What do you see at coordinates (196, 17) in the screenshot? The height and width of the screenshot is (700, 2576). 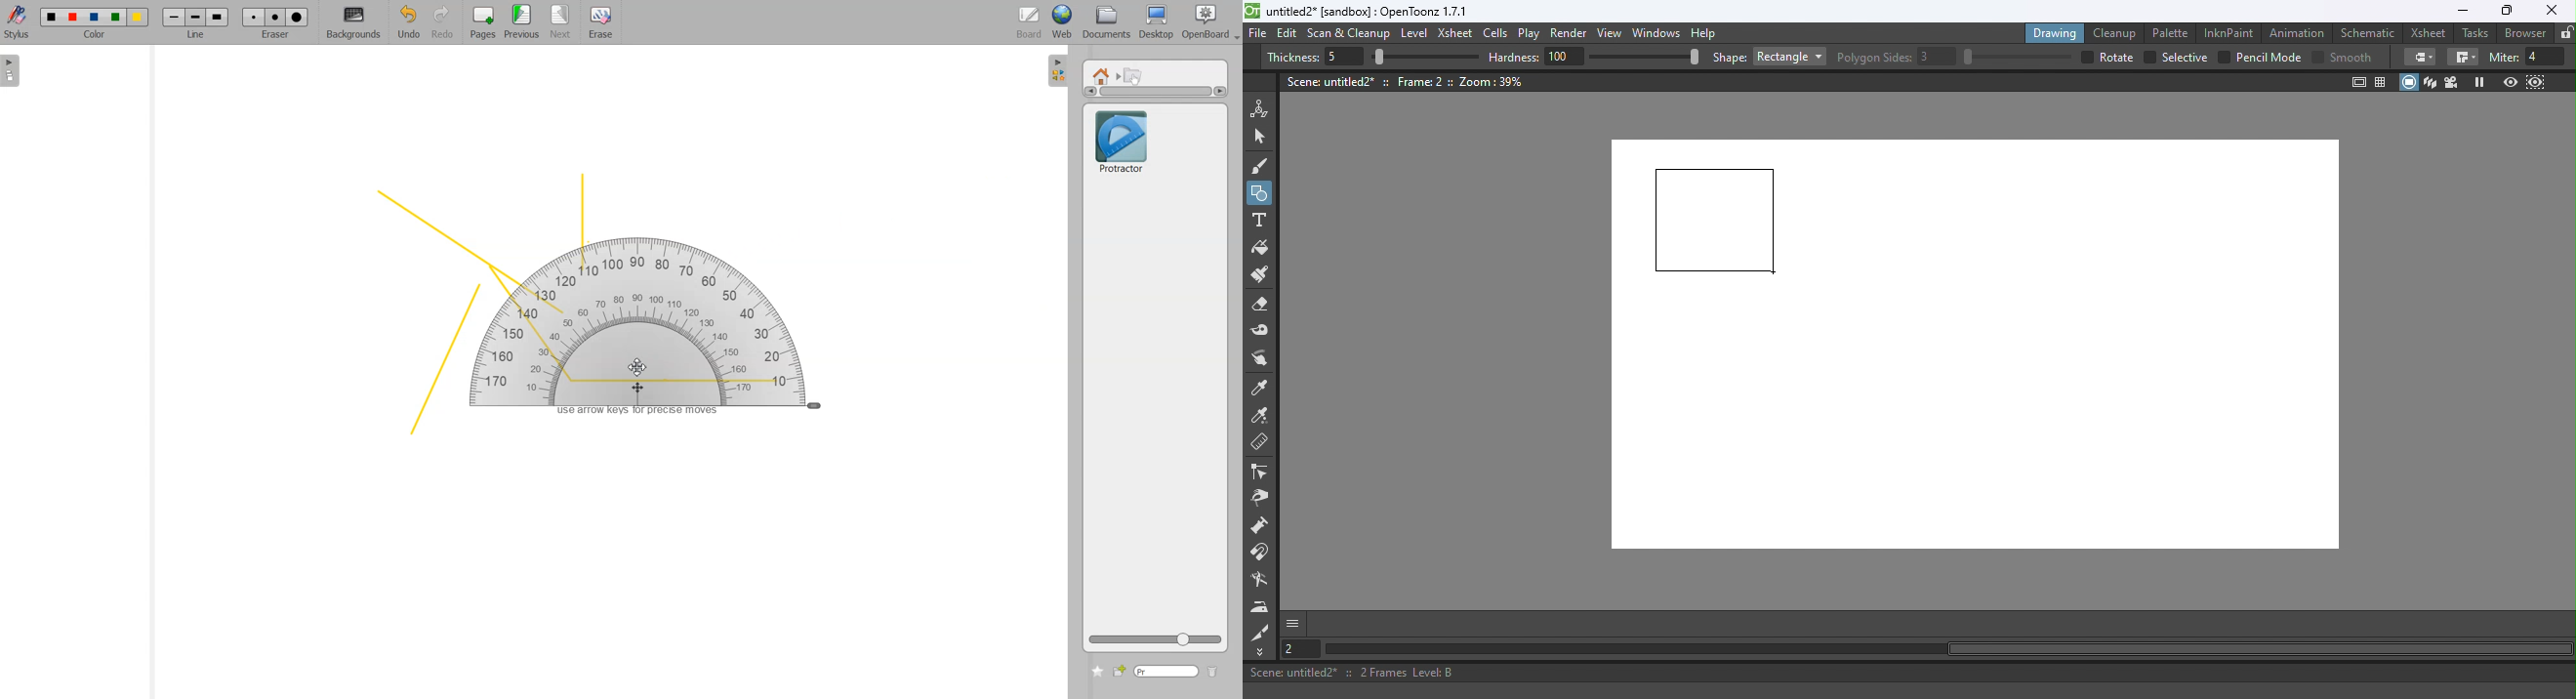 I see `Line` at bounding box center [196, 17].